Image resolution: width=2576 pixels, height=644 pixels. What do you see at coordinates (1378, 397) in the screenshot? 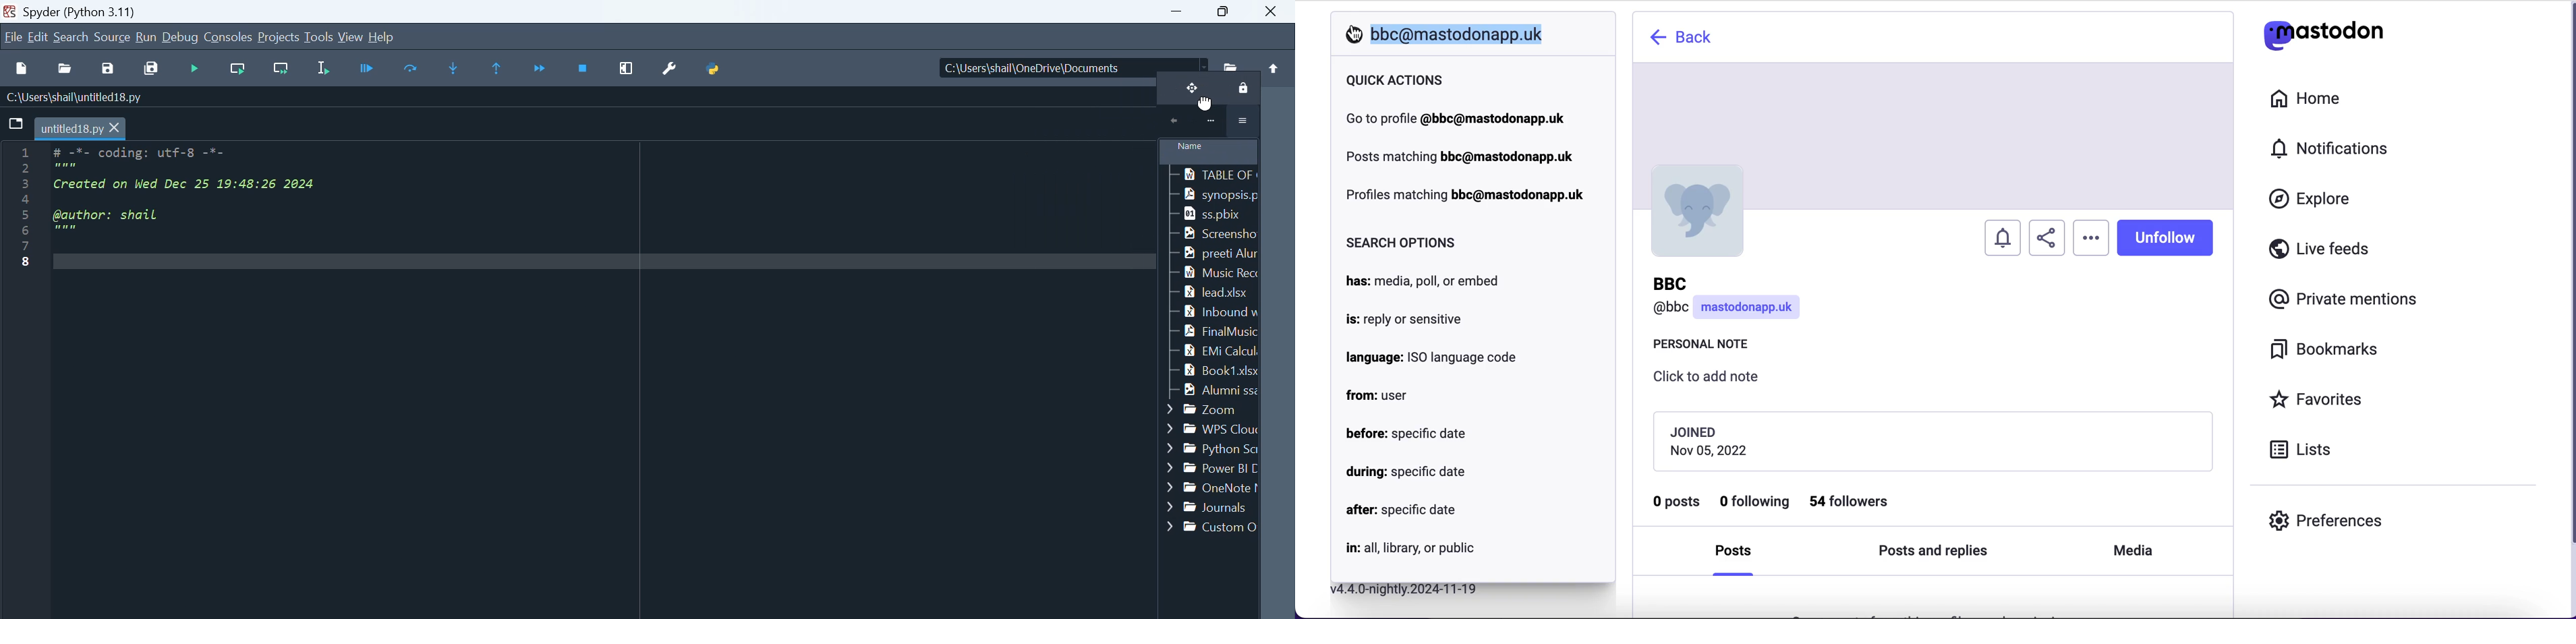
I see `from: user` at bounding box center [1378, 397].